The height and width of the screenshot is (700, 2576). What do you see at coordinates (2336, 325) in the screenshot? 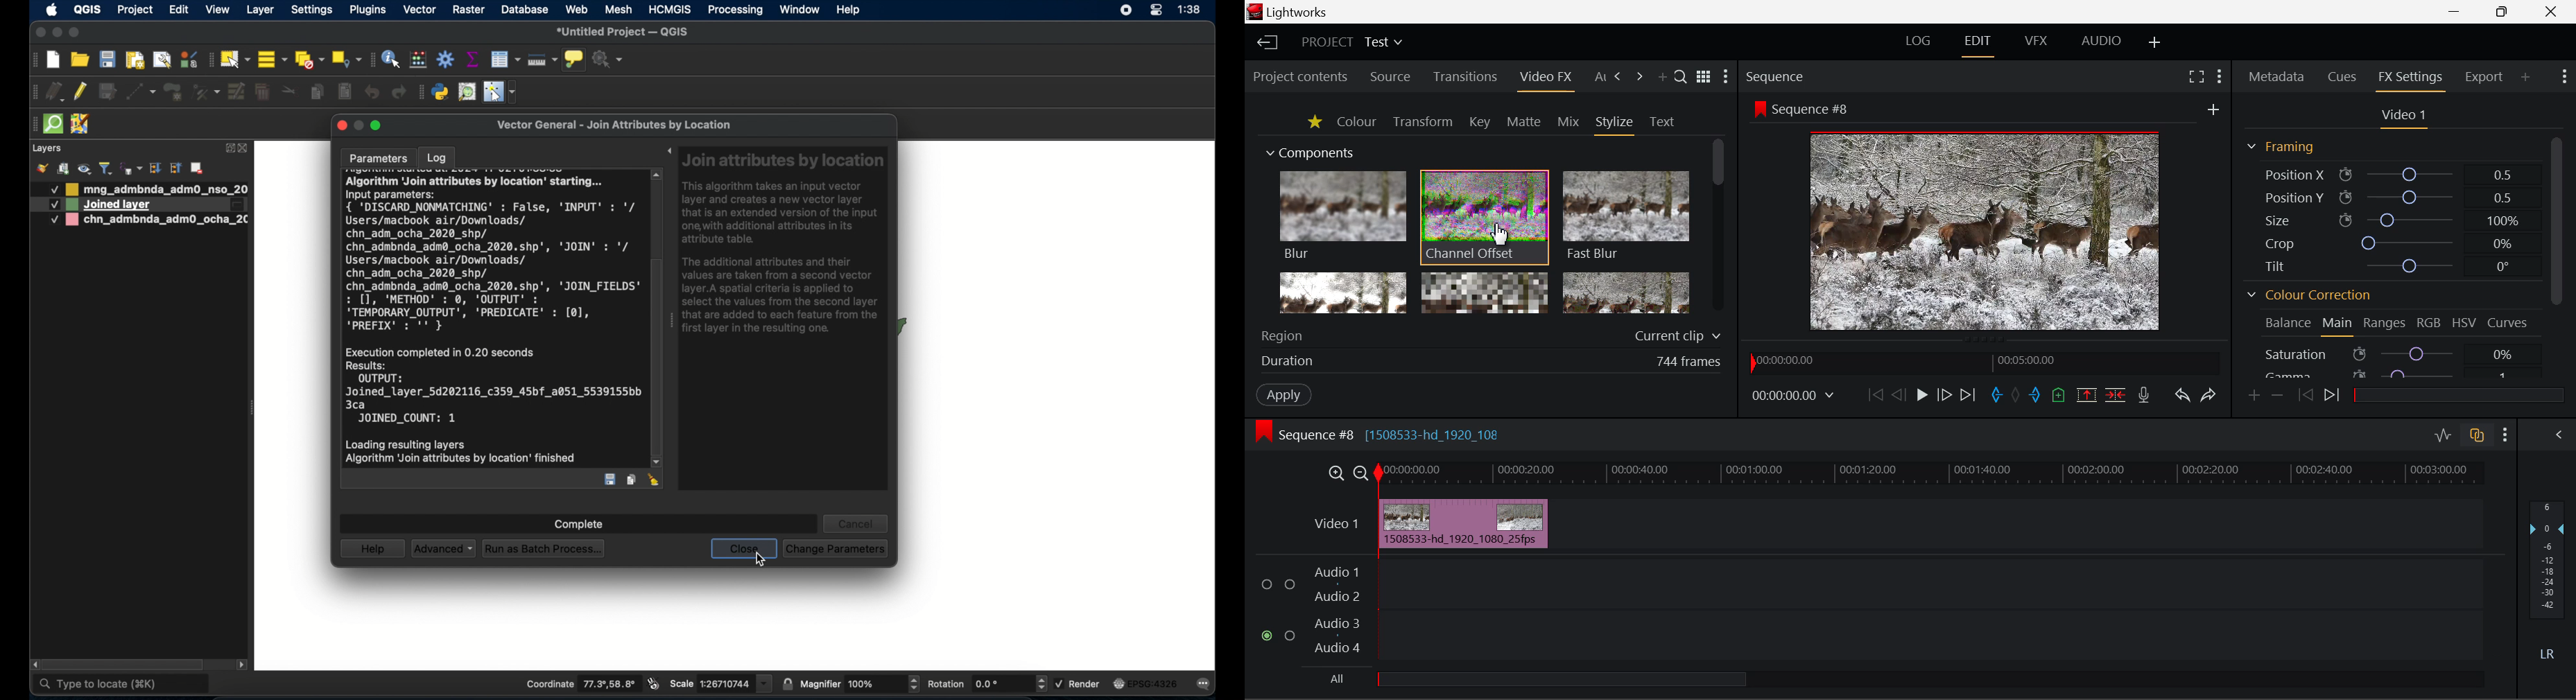
I see `Main Tab Open` at bounding box center [2336, 325].